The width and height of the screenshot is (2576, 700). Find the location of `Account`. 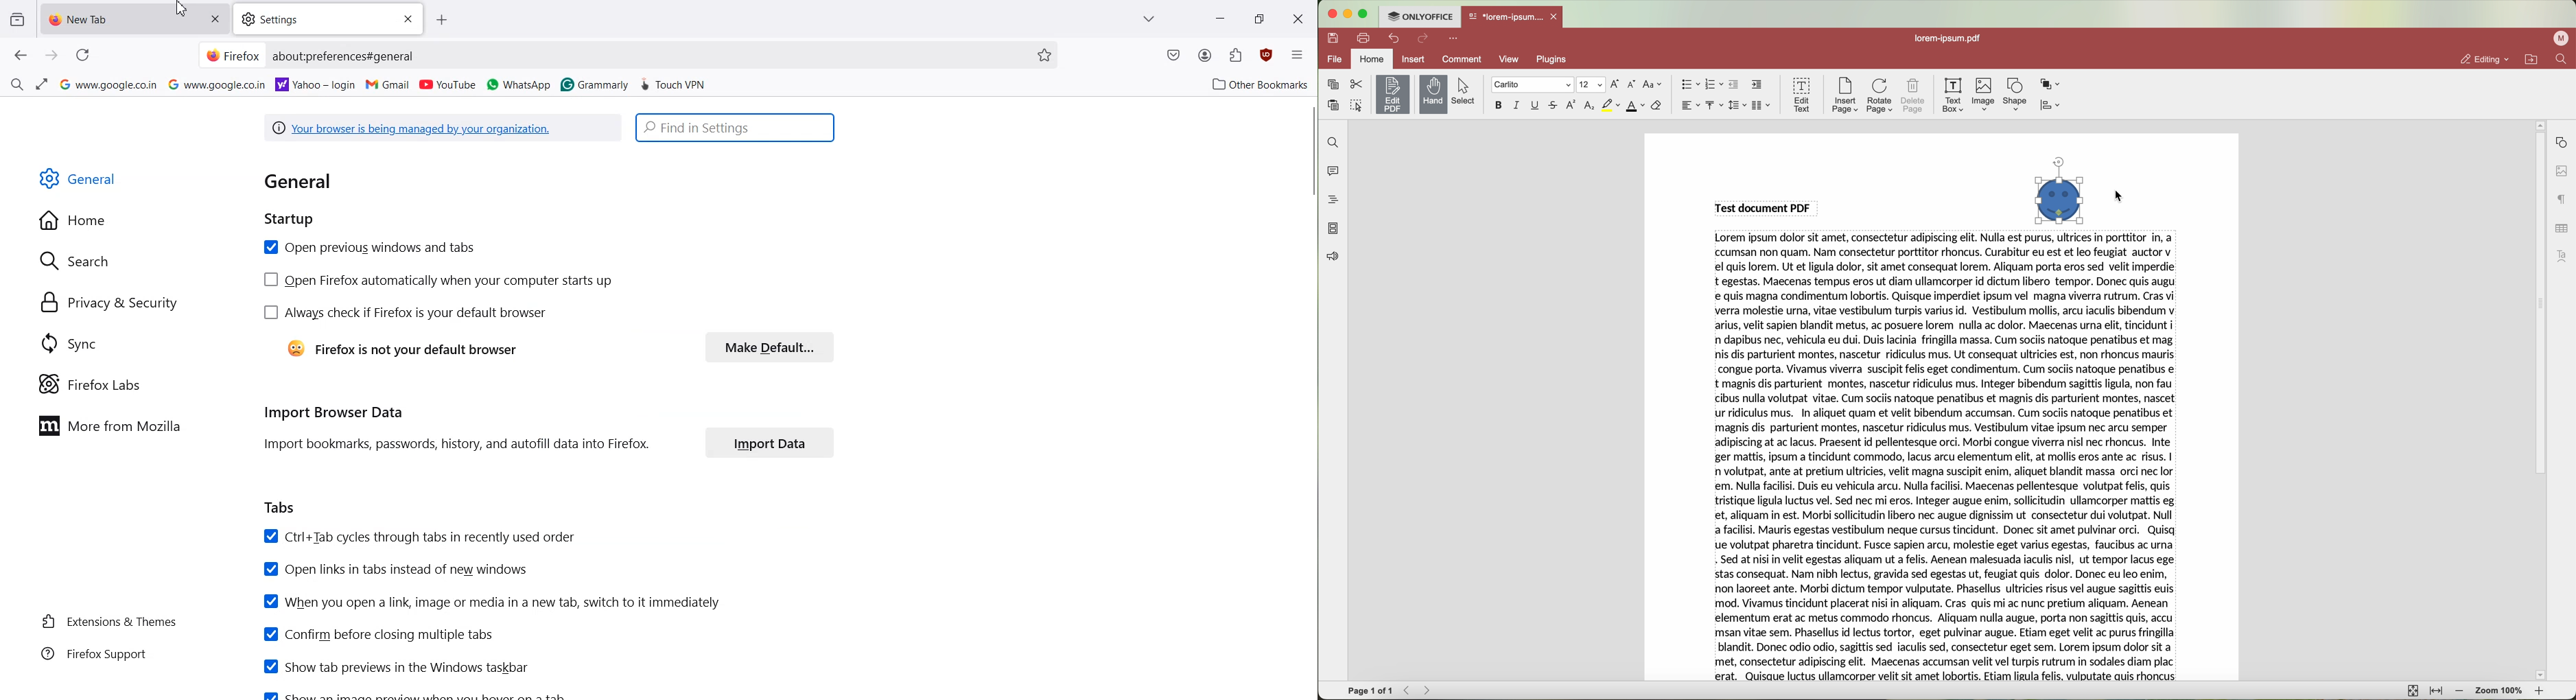

Account is located at coordinates (1205, 56).